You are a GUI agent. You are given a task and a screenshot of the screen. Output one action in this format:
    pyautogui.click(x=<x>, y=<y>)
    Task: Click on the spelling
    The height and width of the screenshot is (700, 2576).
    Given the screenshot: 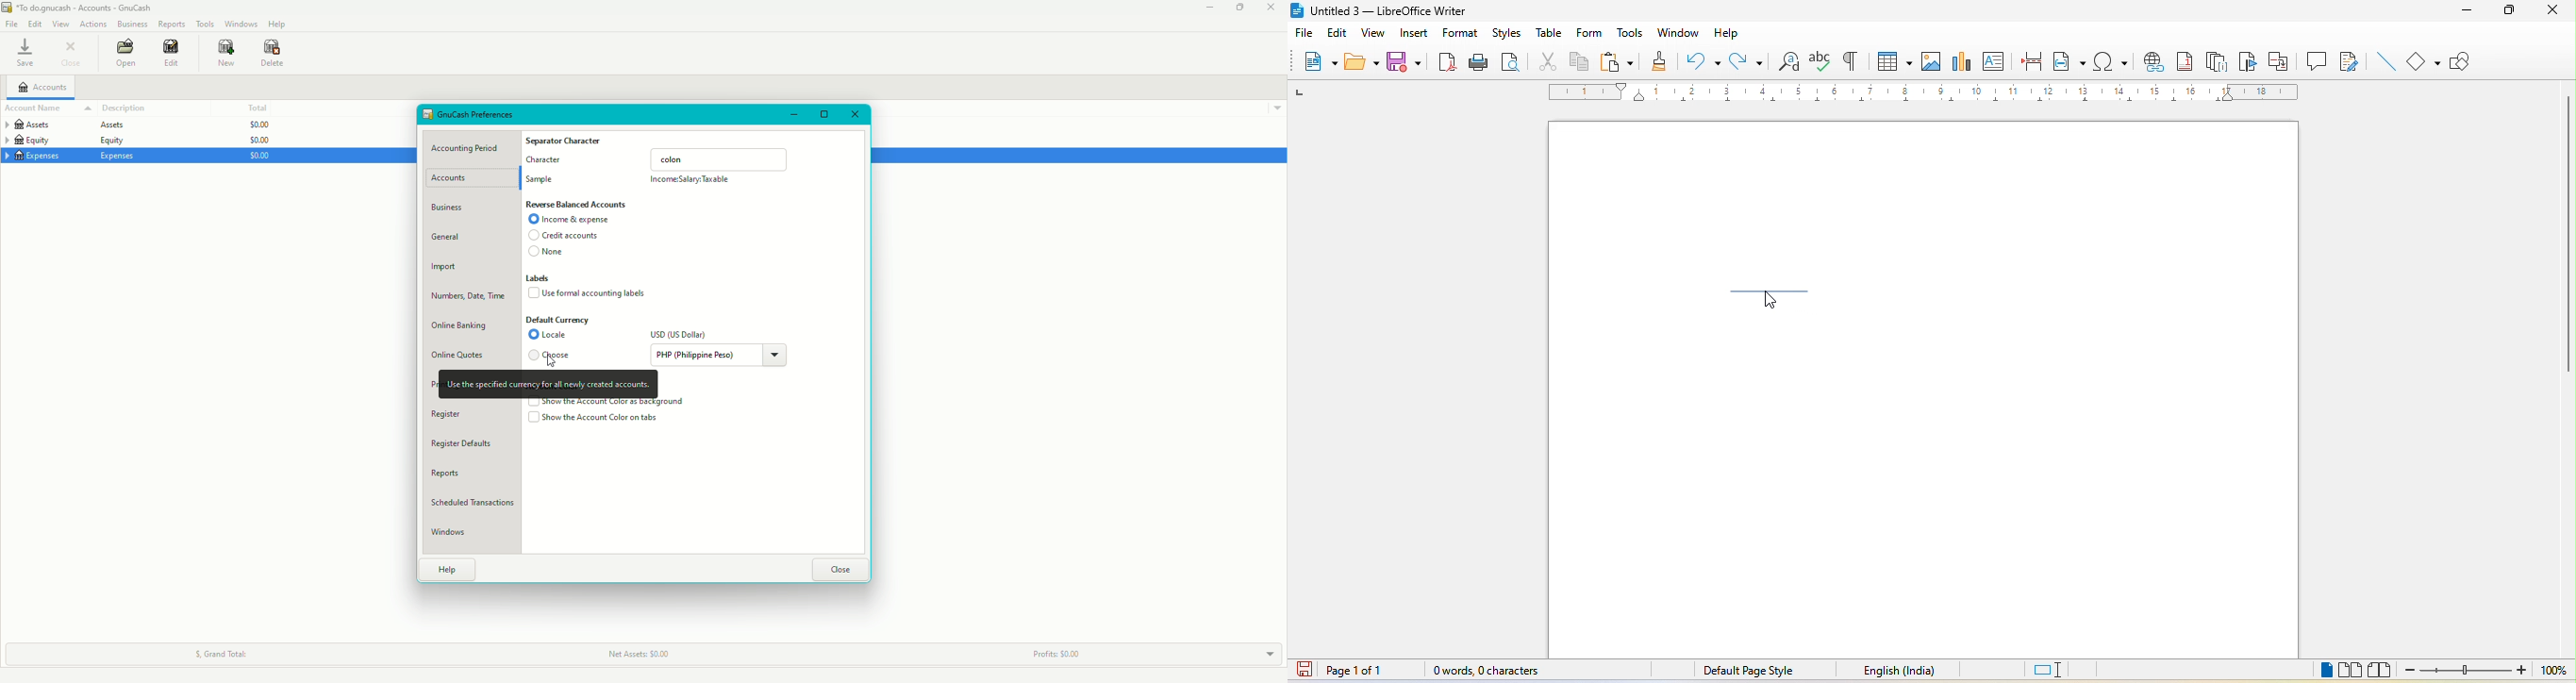 What is the action you would take?
    pyautogui.click(x=1820, y=59)
    